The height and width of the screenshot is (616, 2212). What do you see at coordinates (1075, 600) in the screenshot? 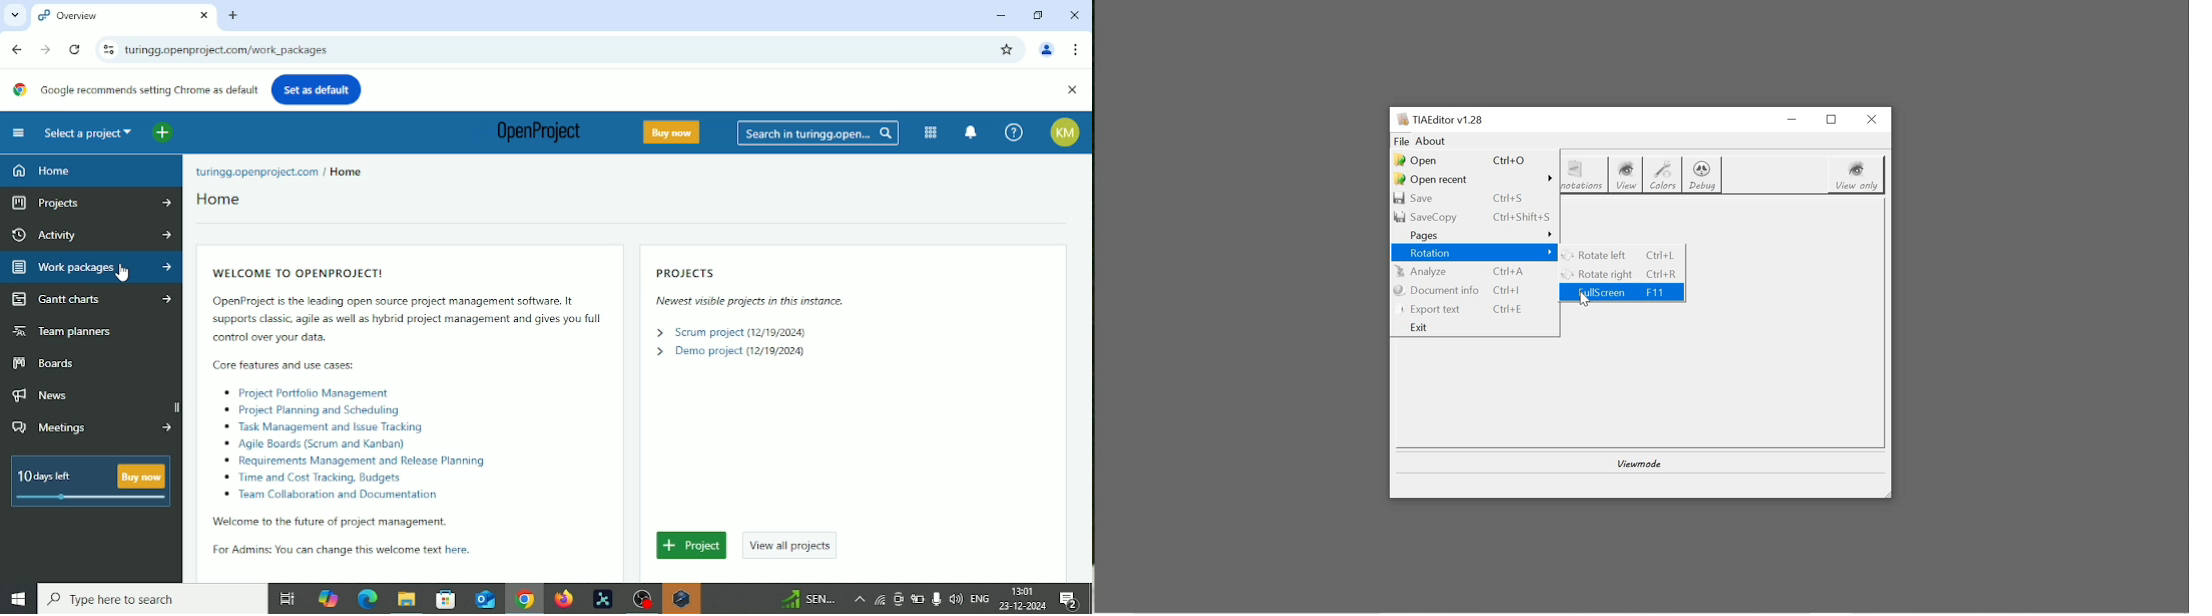
I see `Notifications` at bounding box center [1075, 600].